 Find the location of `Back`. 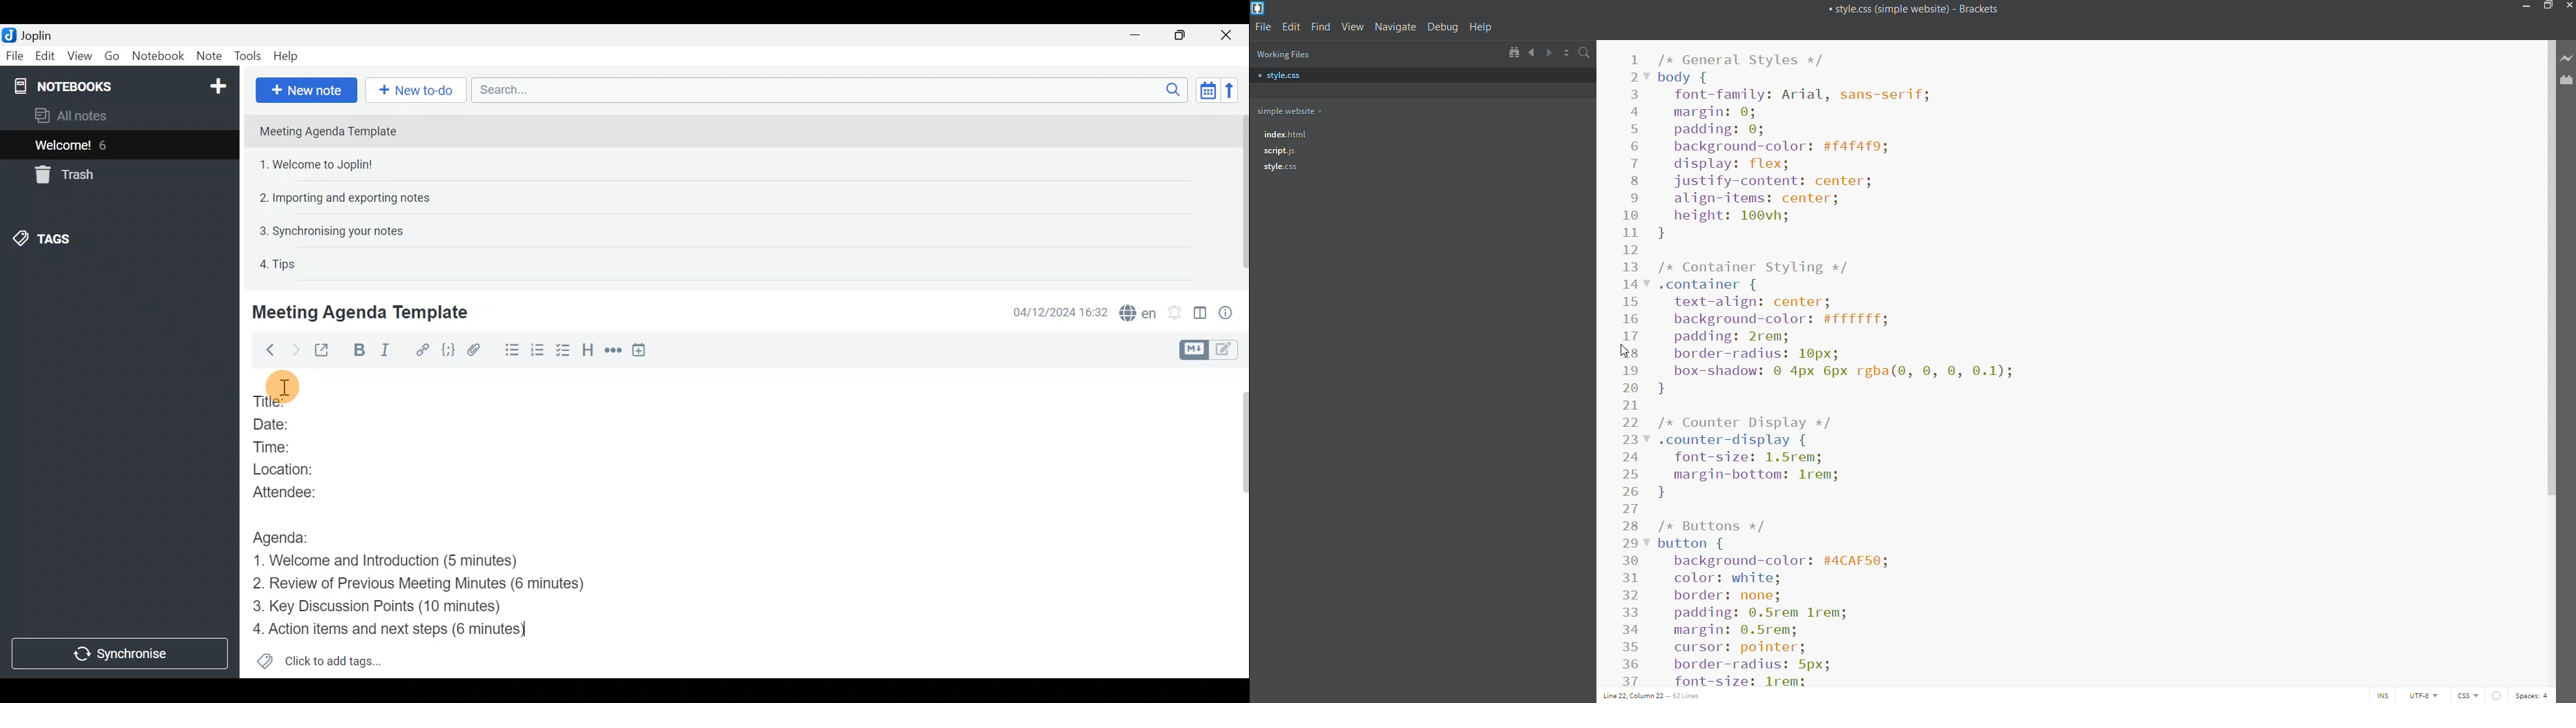

Back is located at coordinates (266, 352).